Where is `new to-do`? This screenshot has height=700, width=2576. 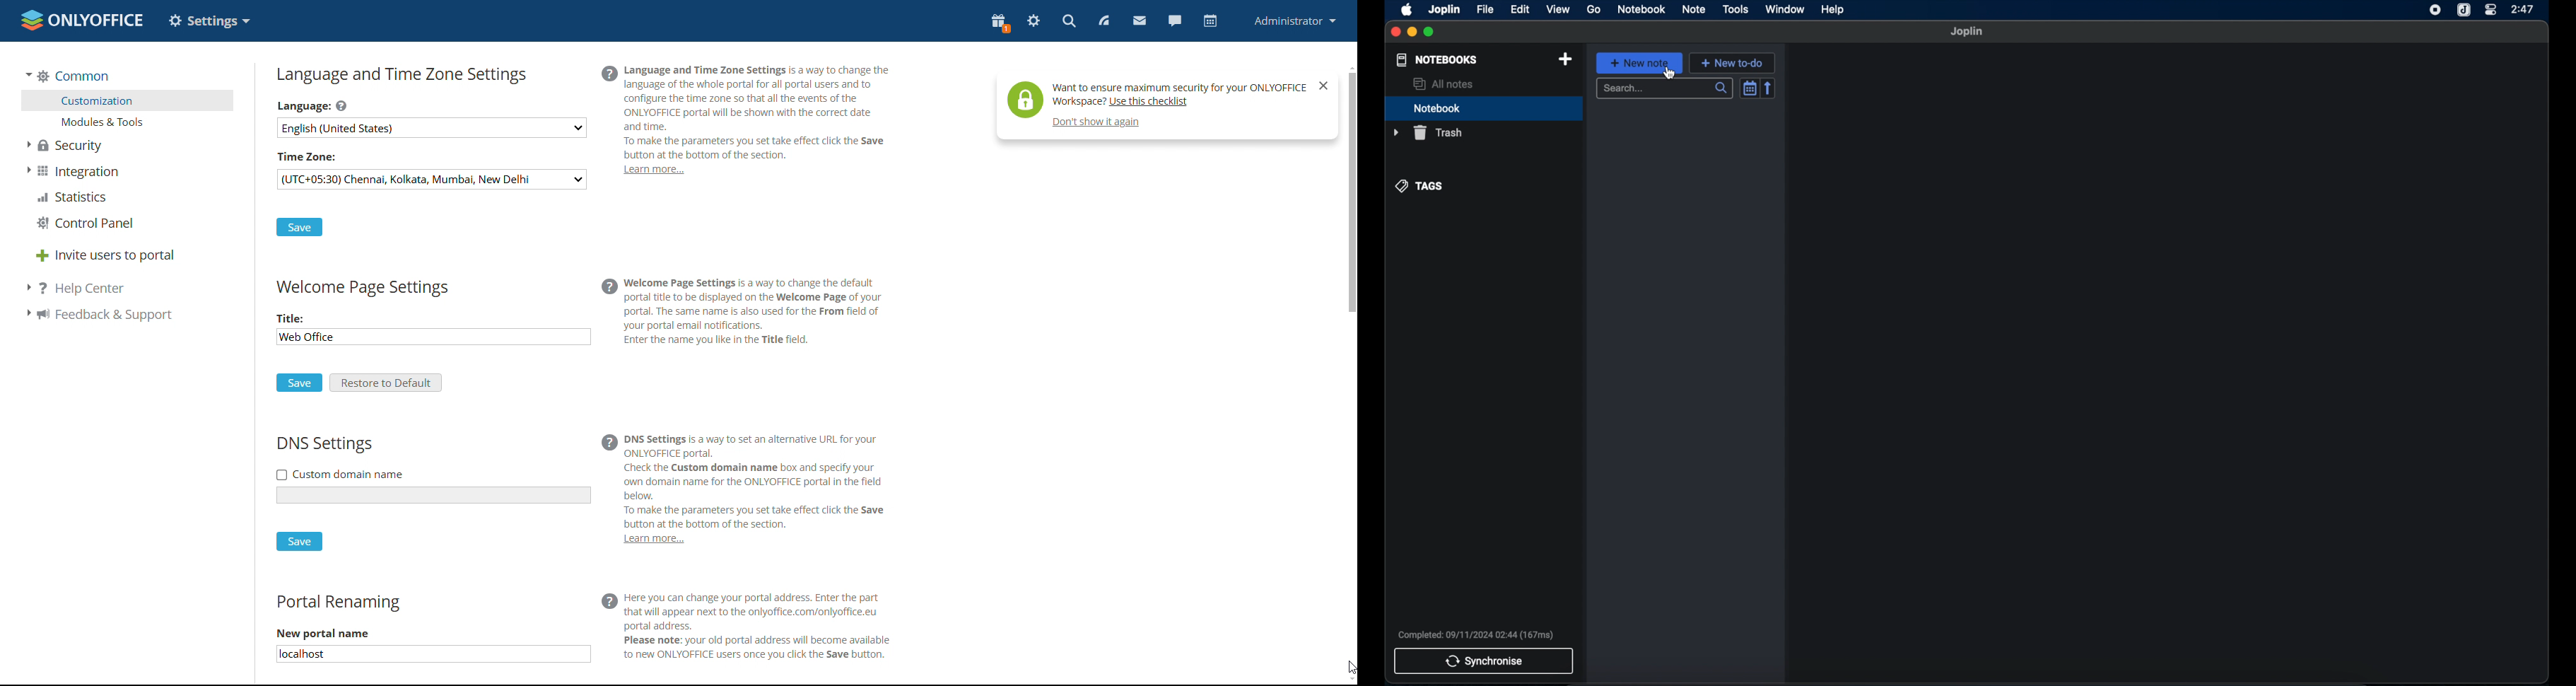
new to-do is located at coordinates (1734, 62).